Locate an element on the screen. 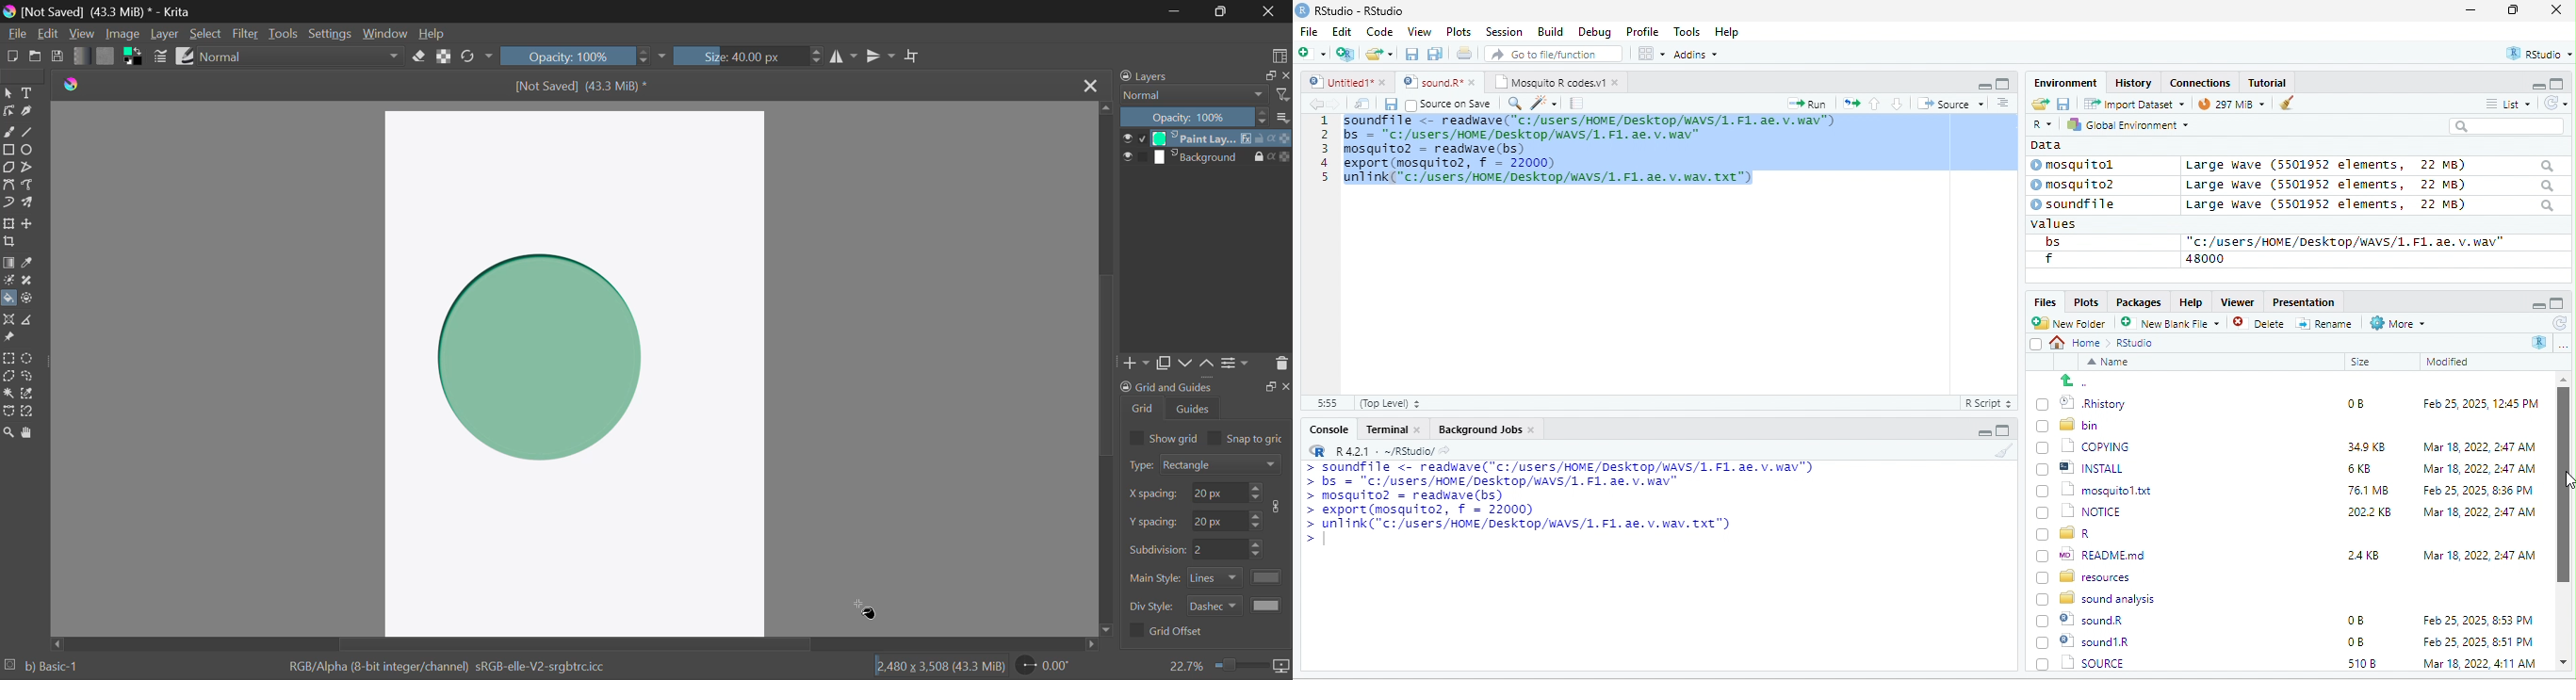 The width and height of the screenshot is (2576, 700). Pan is located at coordinates (28, 433).